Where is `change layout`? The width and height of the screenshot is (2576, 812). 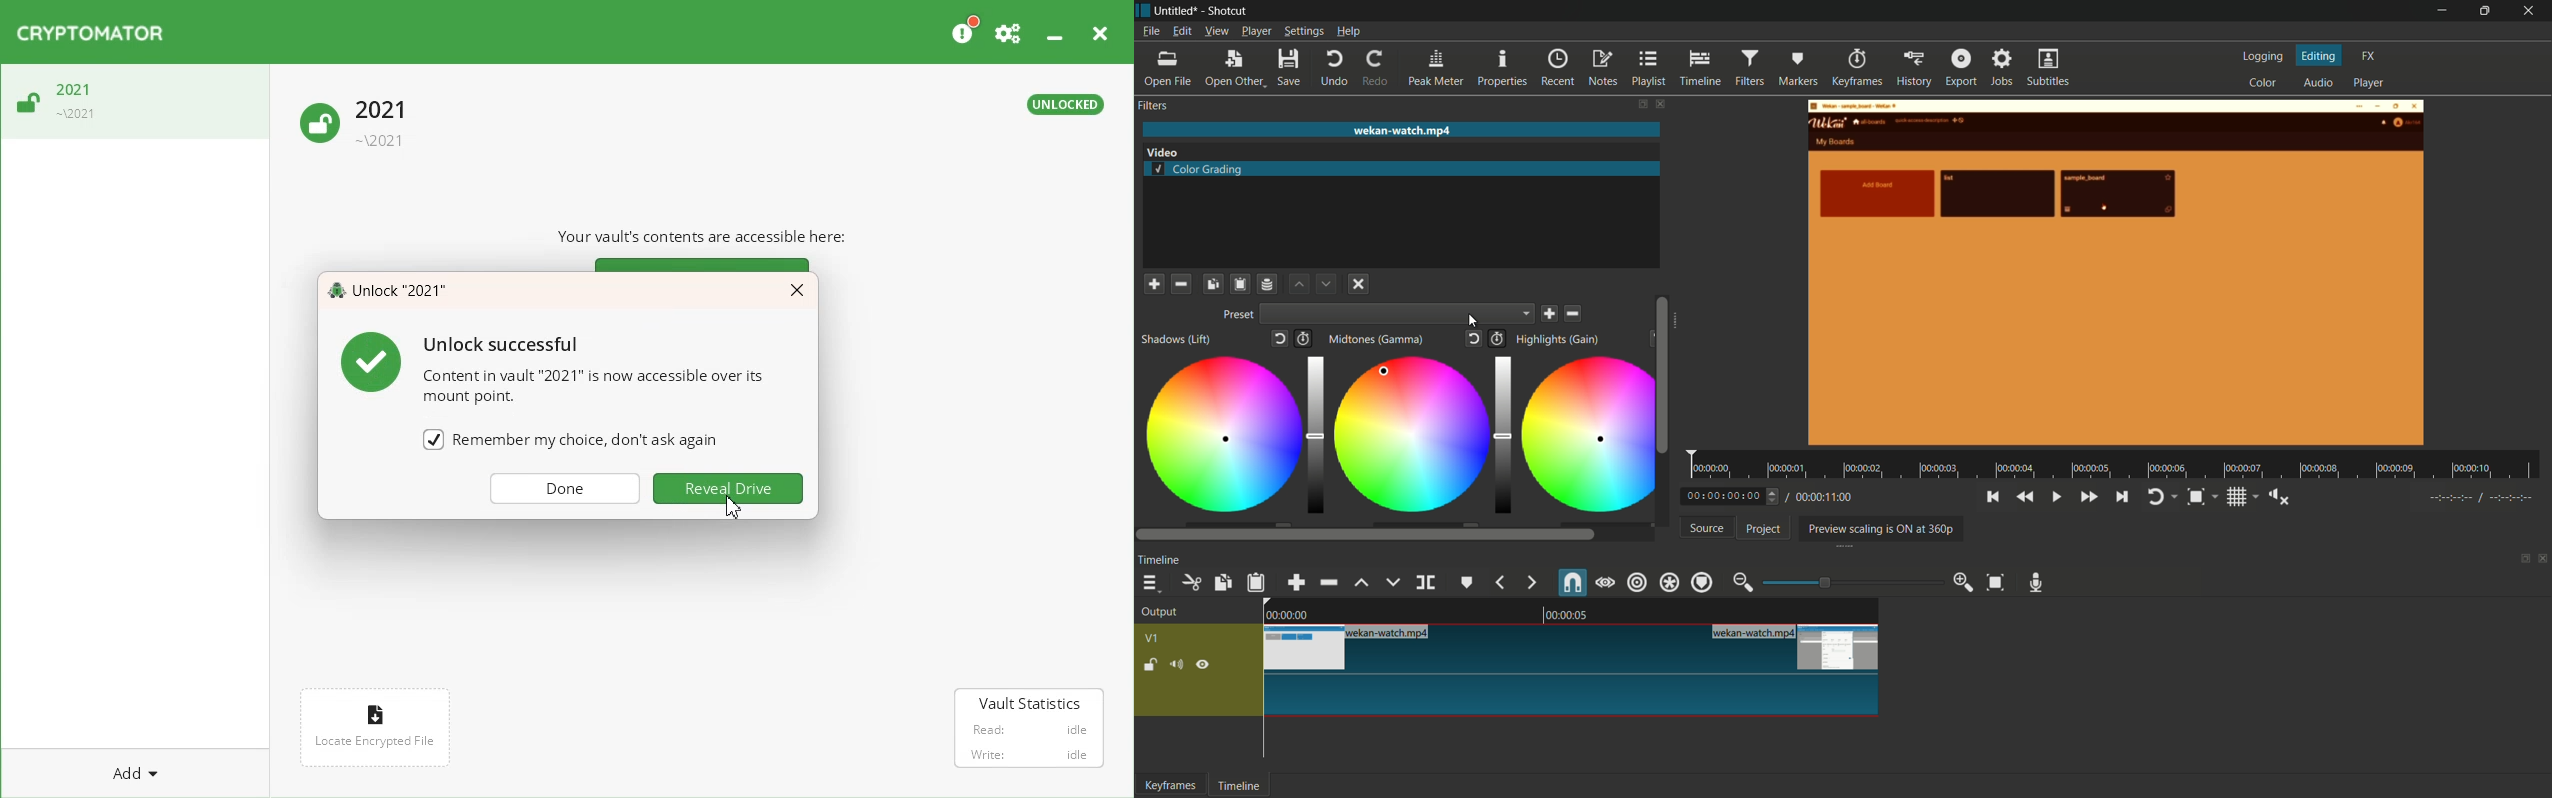
change layout is located at coordinates (1642, 104).